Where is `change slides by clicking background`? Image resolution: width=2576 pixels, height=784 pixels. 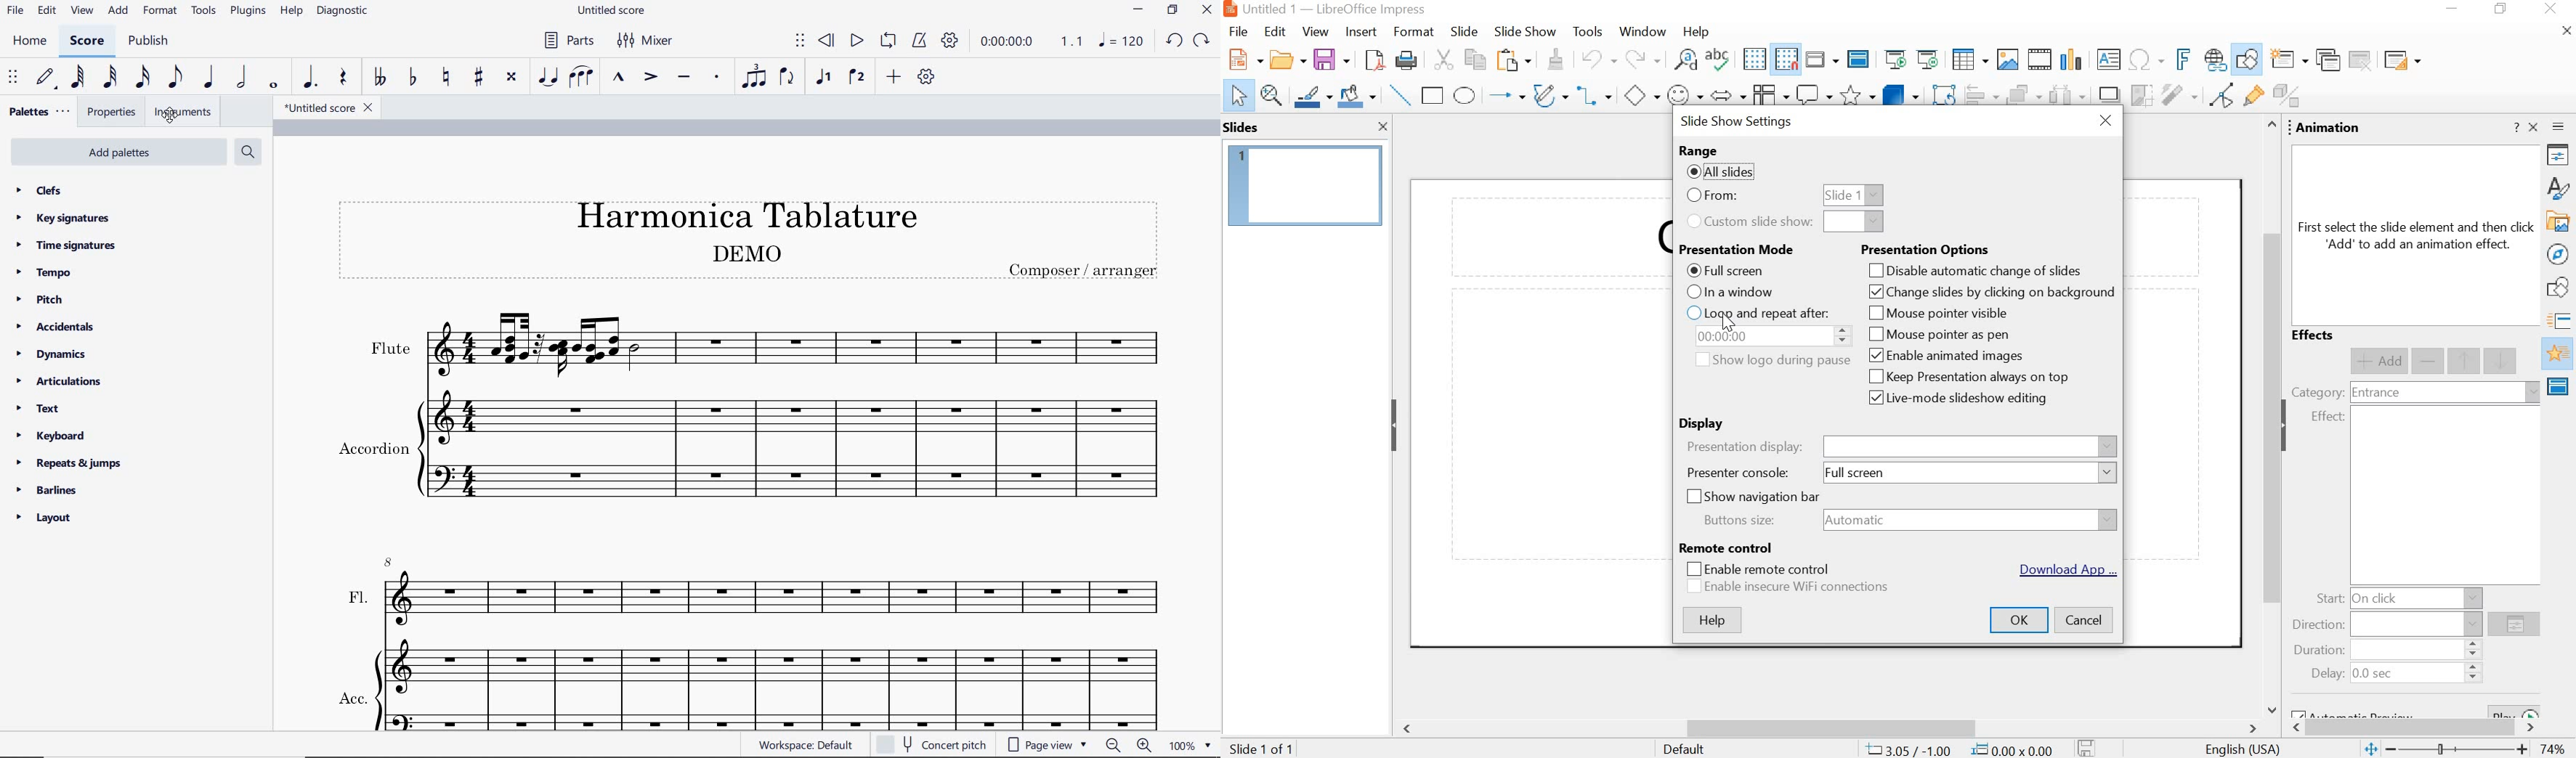 change slides by clicking background is located at coordinates (1989, 291).